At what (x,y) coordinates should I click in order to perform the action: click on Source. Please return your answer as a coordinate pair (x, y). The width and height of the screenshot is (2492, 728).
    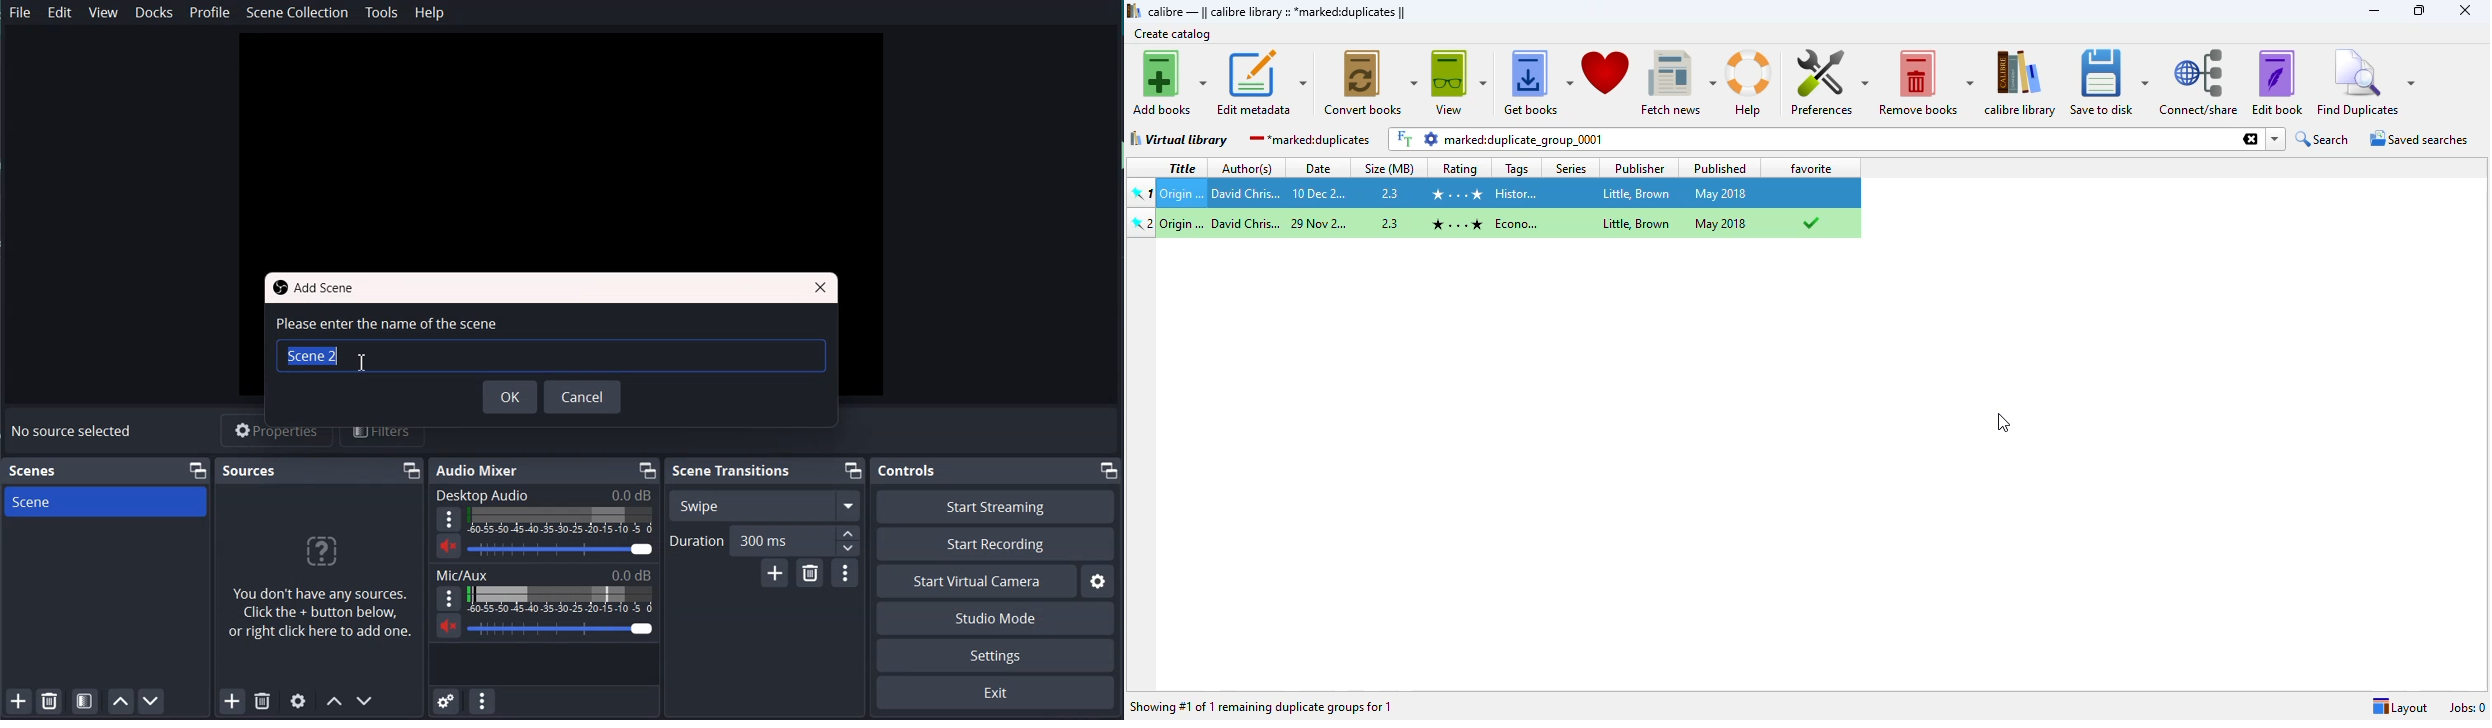
    Looking at the image, I should click on (249, 470).